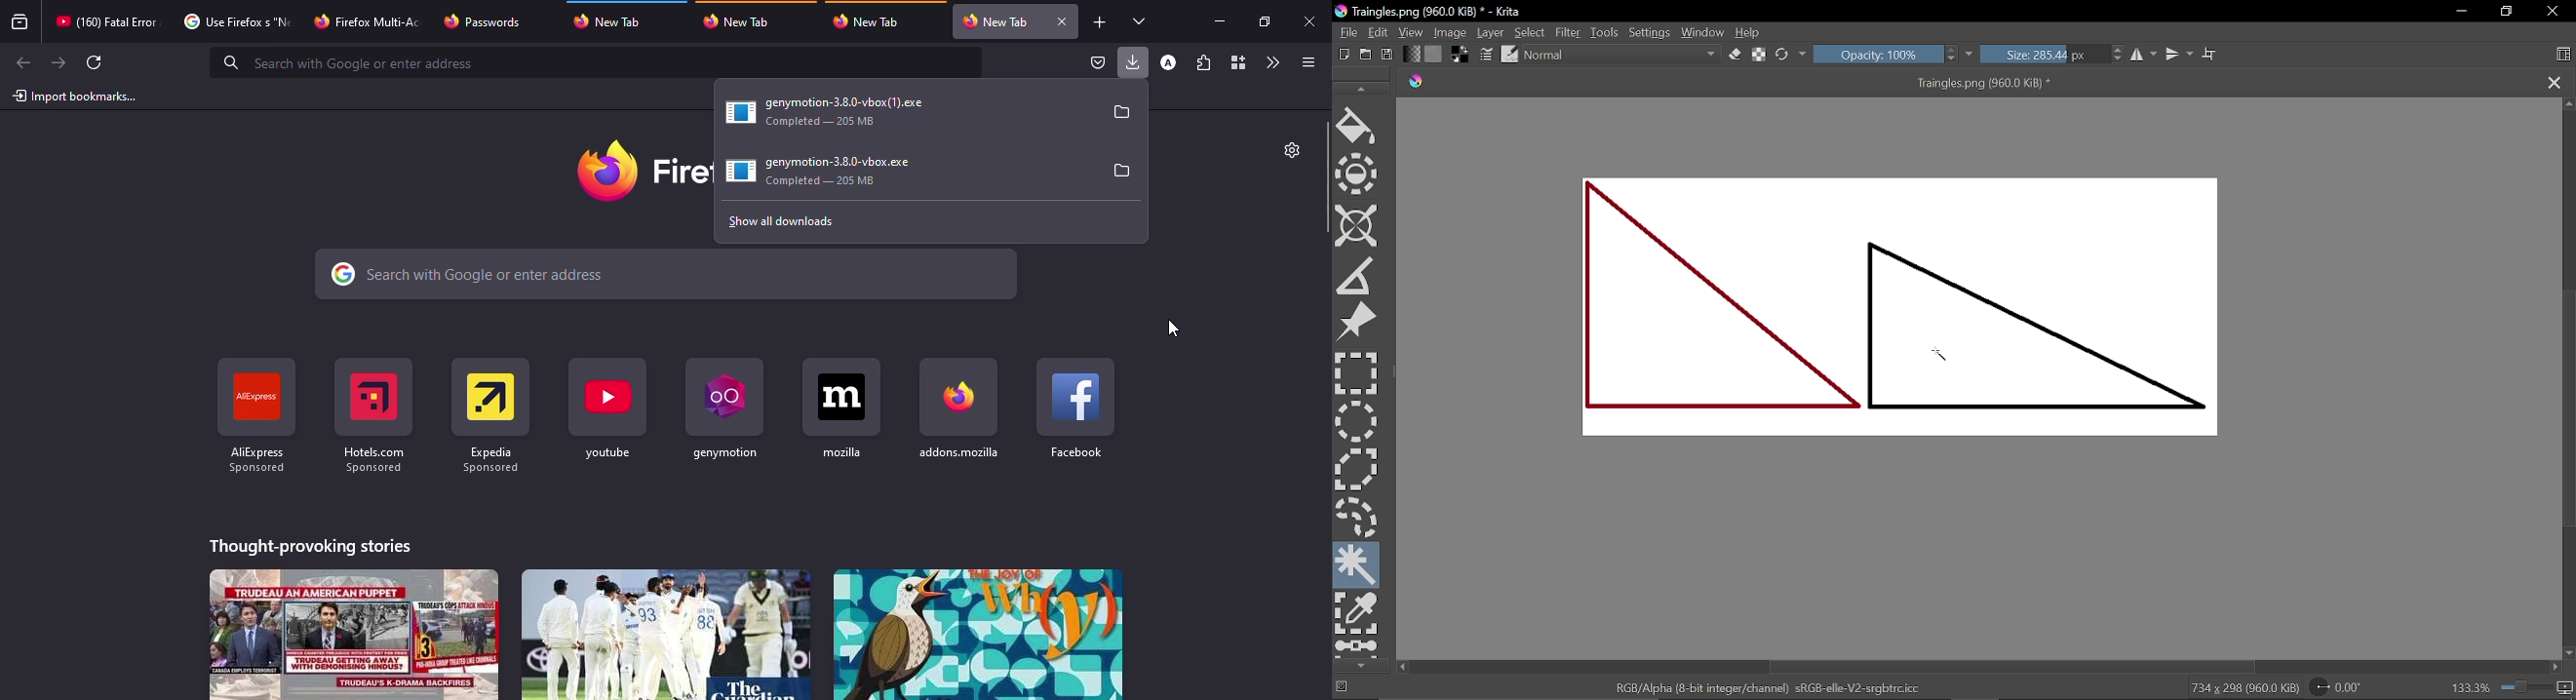  Describe the element at coordinates (1606, 32) in the screenshot. I see `Tools` at that location.